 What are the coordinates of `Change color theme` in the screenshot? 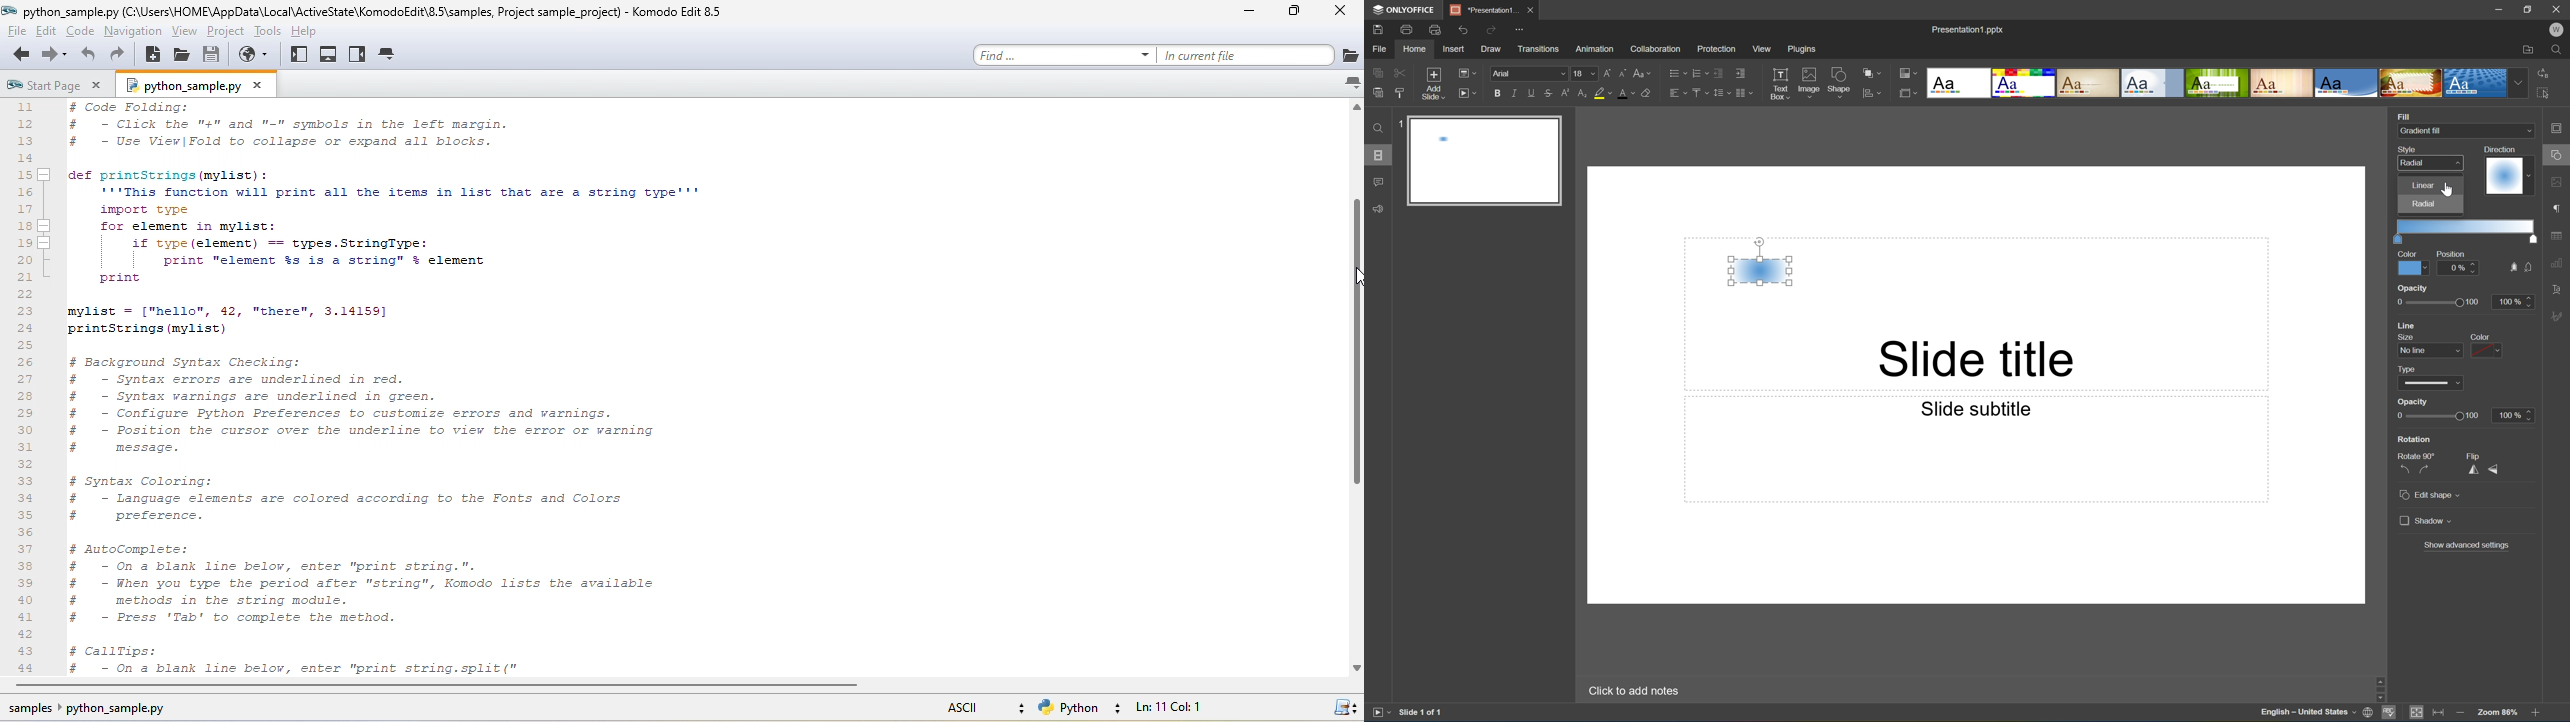 It's located at (1908, 74).